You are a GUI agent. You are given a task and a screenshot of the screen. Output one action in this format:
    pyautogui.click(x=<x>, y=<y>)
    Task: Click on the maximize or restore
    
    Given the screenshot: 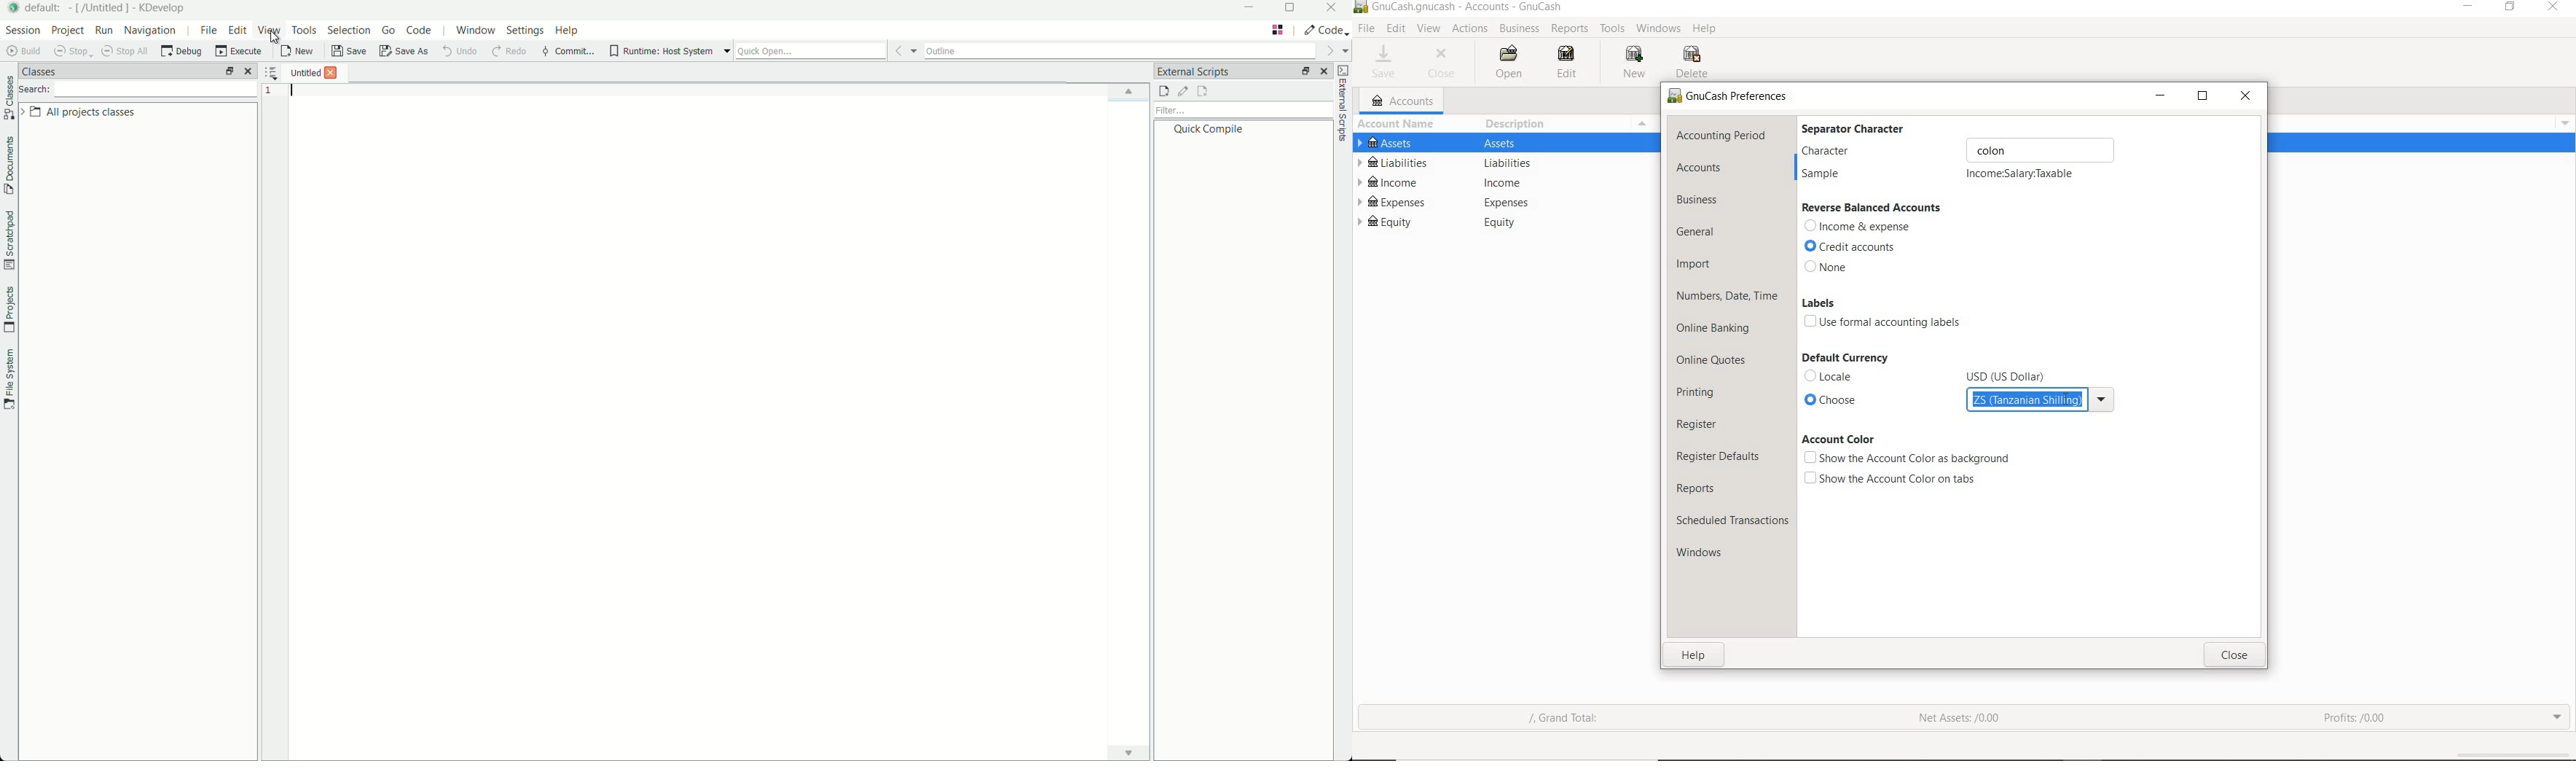 What is the action you would take?
    pyautogui.click(x=1289, y=10)
    